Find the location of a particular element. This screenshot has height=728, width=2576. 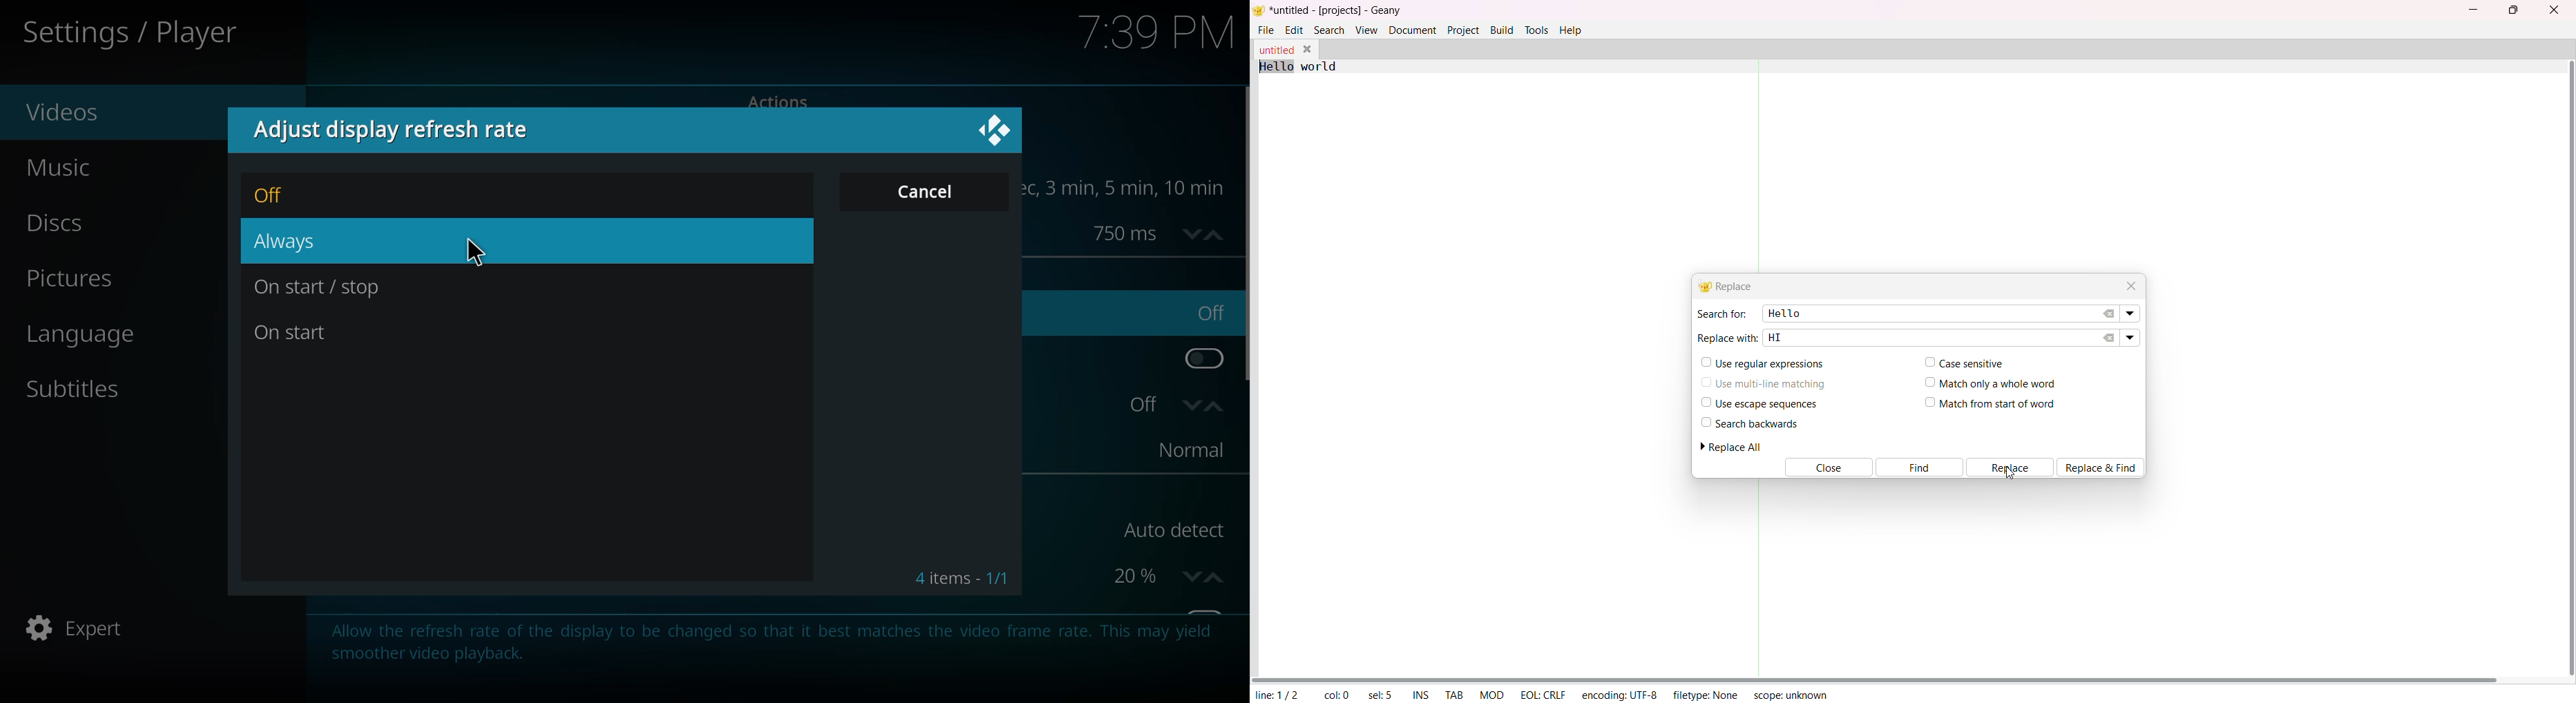

time is located at coordinates (1133, 187).